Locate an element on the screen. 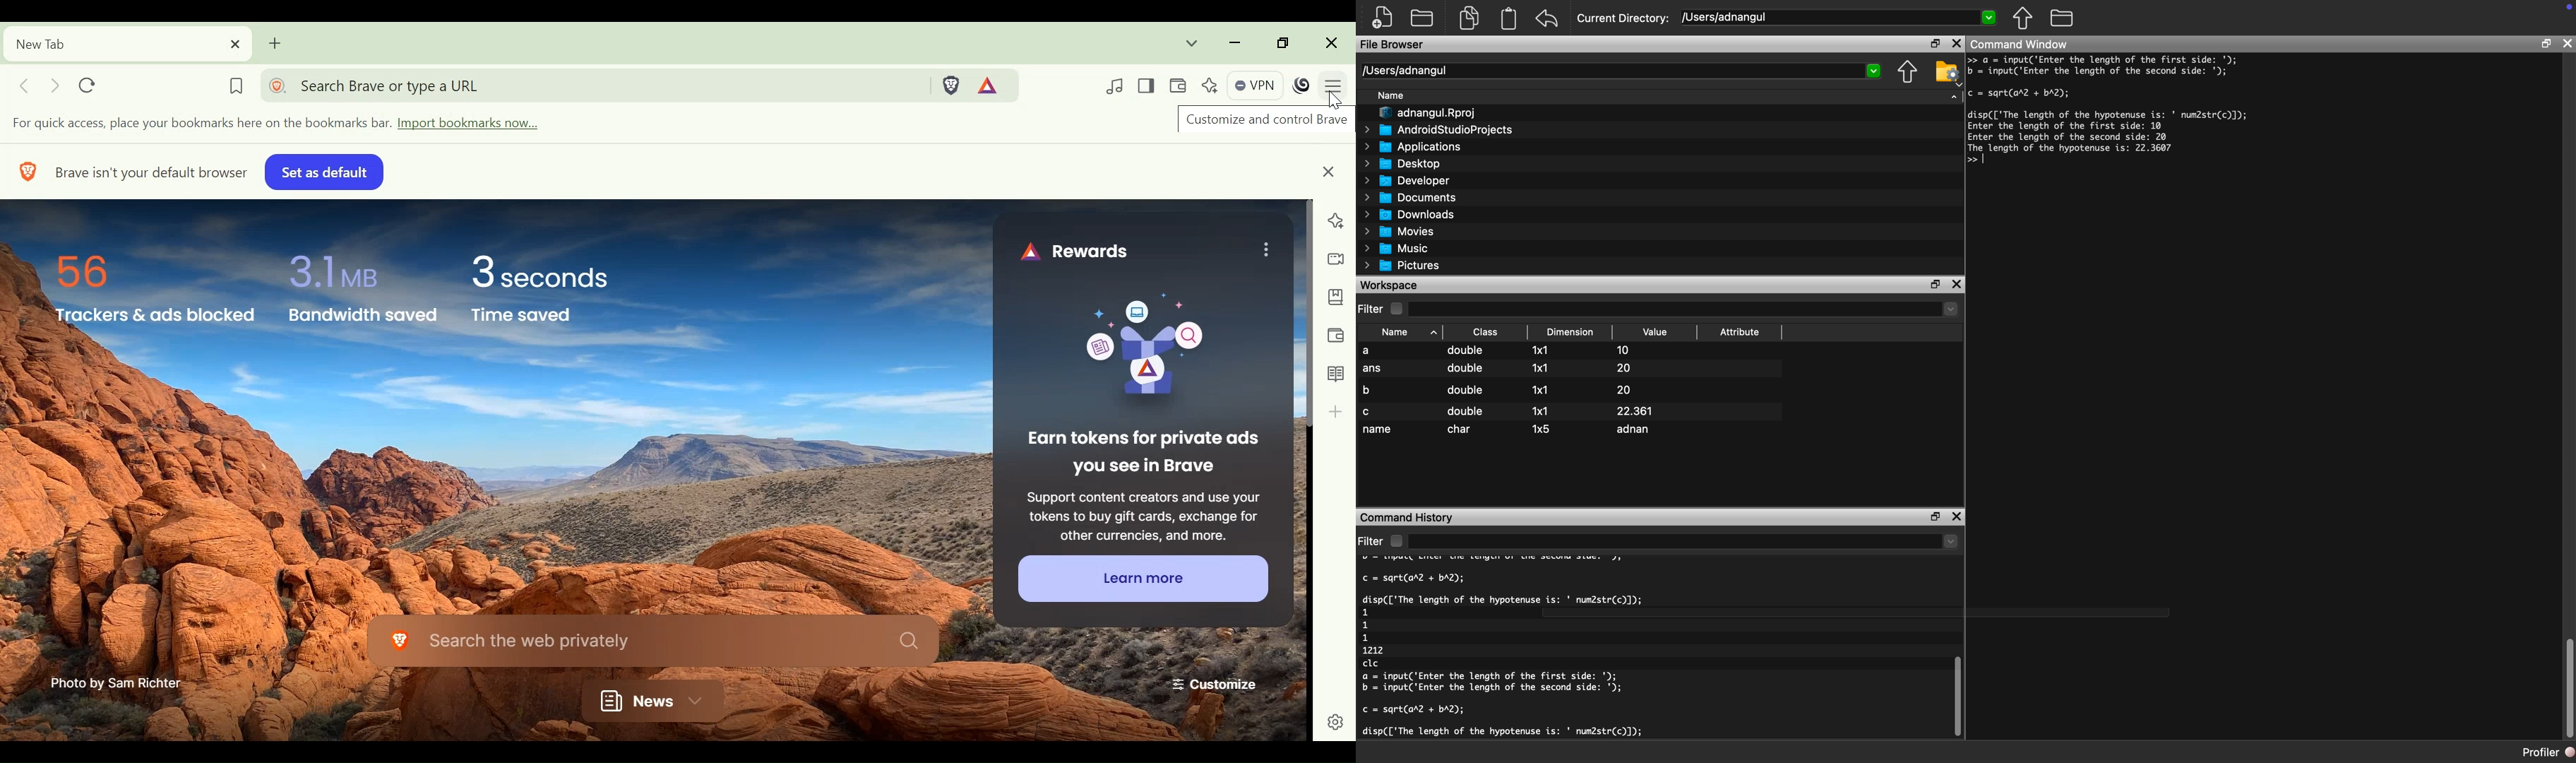 The height and width of the screenshot is (784, 2576). Documents is located at coordinates (1413, 198).